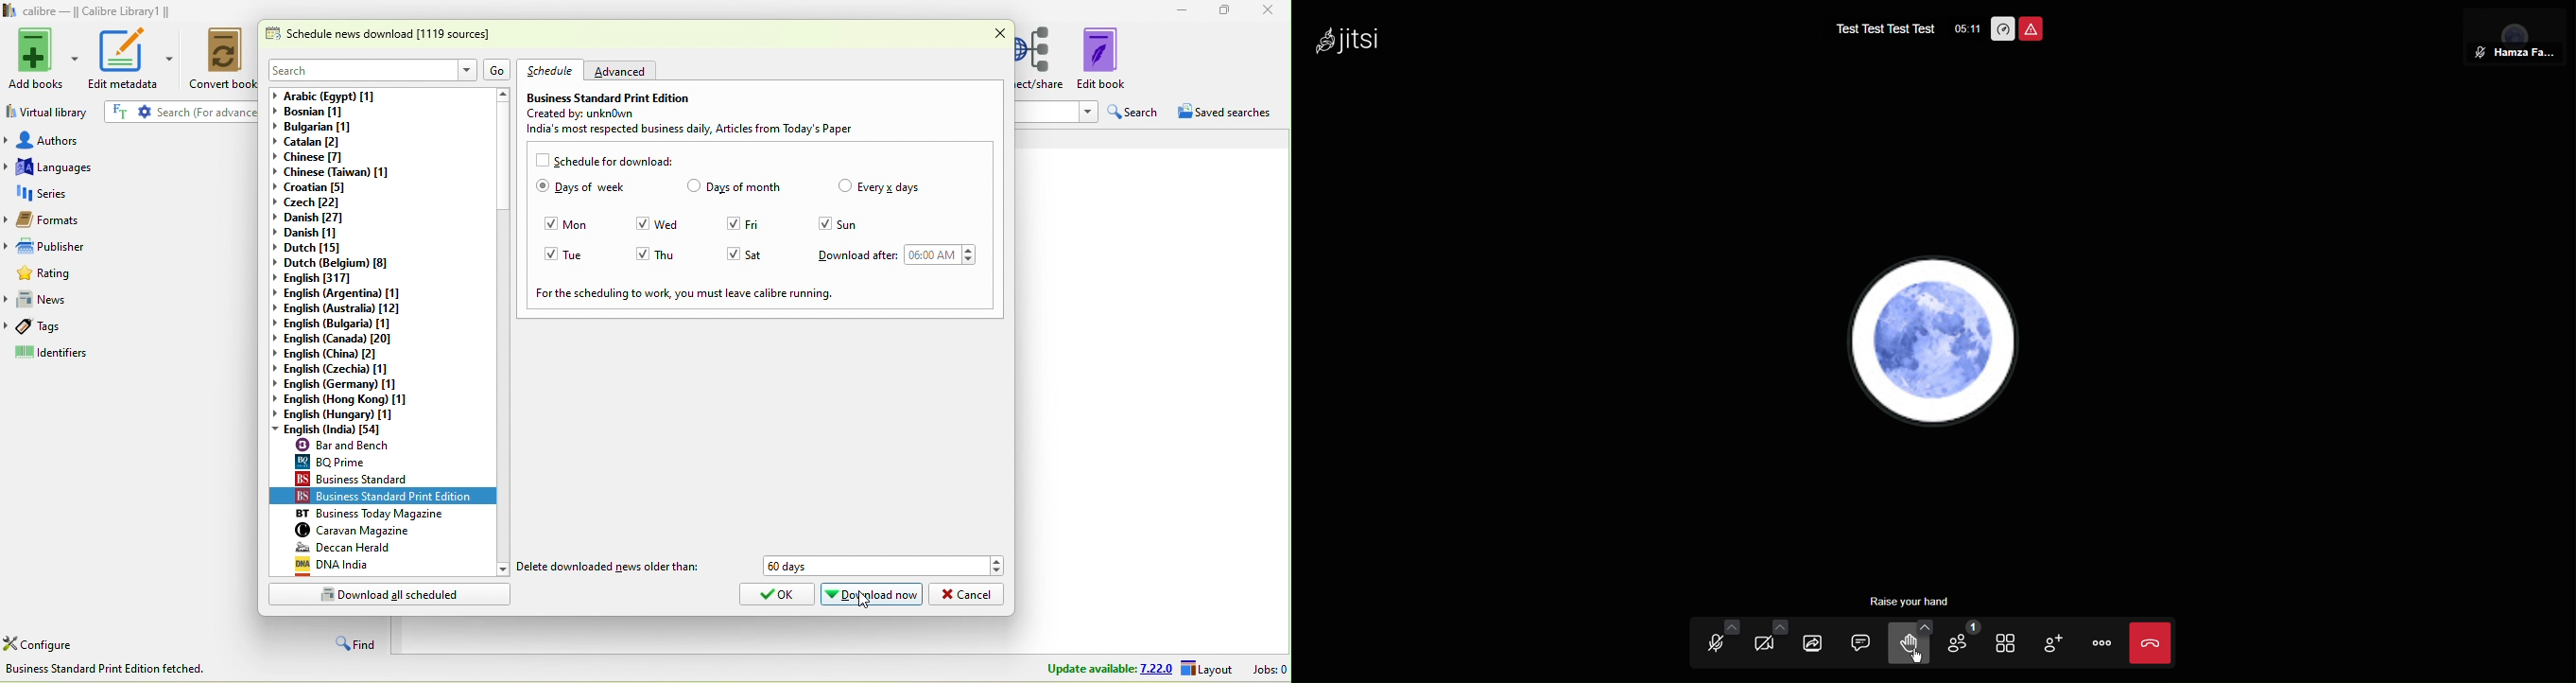 The image size is (2576, 700). Describe the element at coordinates (385, 38) in the screenshot. I see `schedule news download [1119 sources]` at that location.